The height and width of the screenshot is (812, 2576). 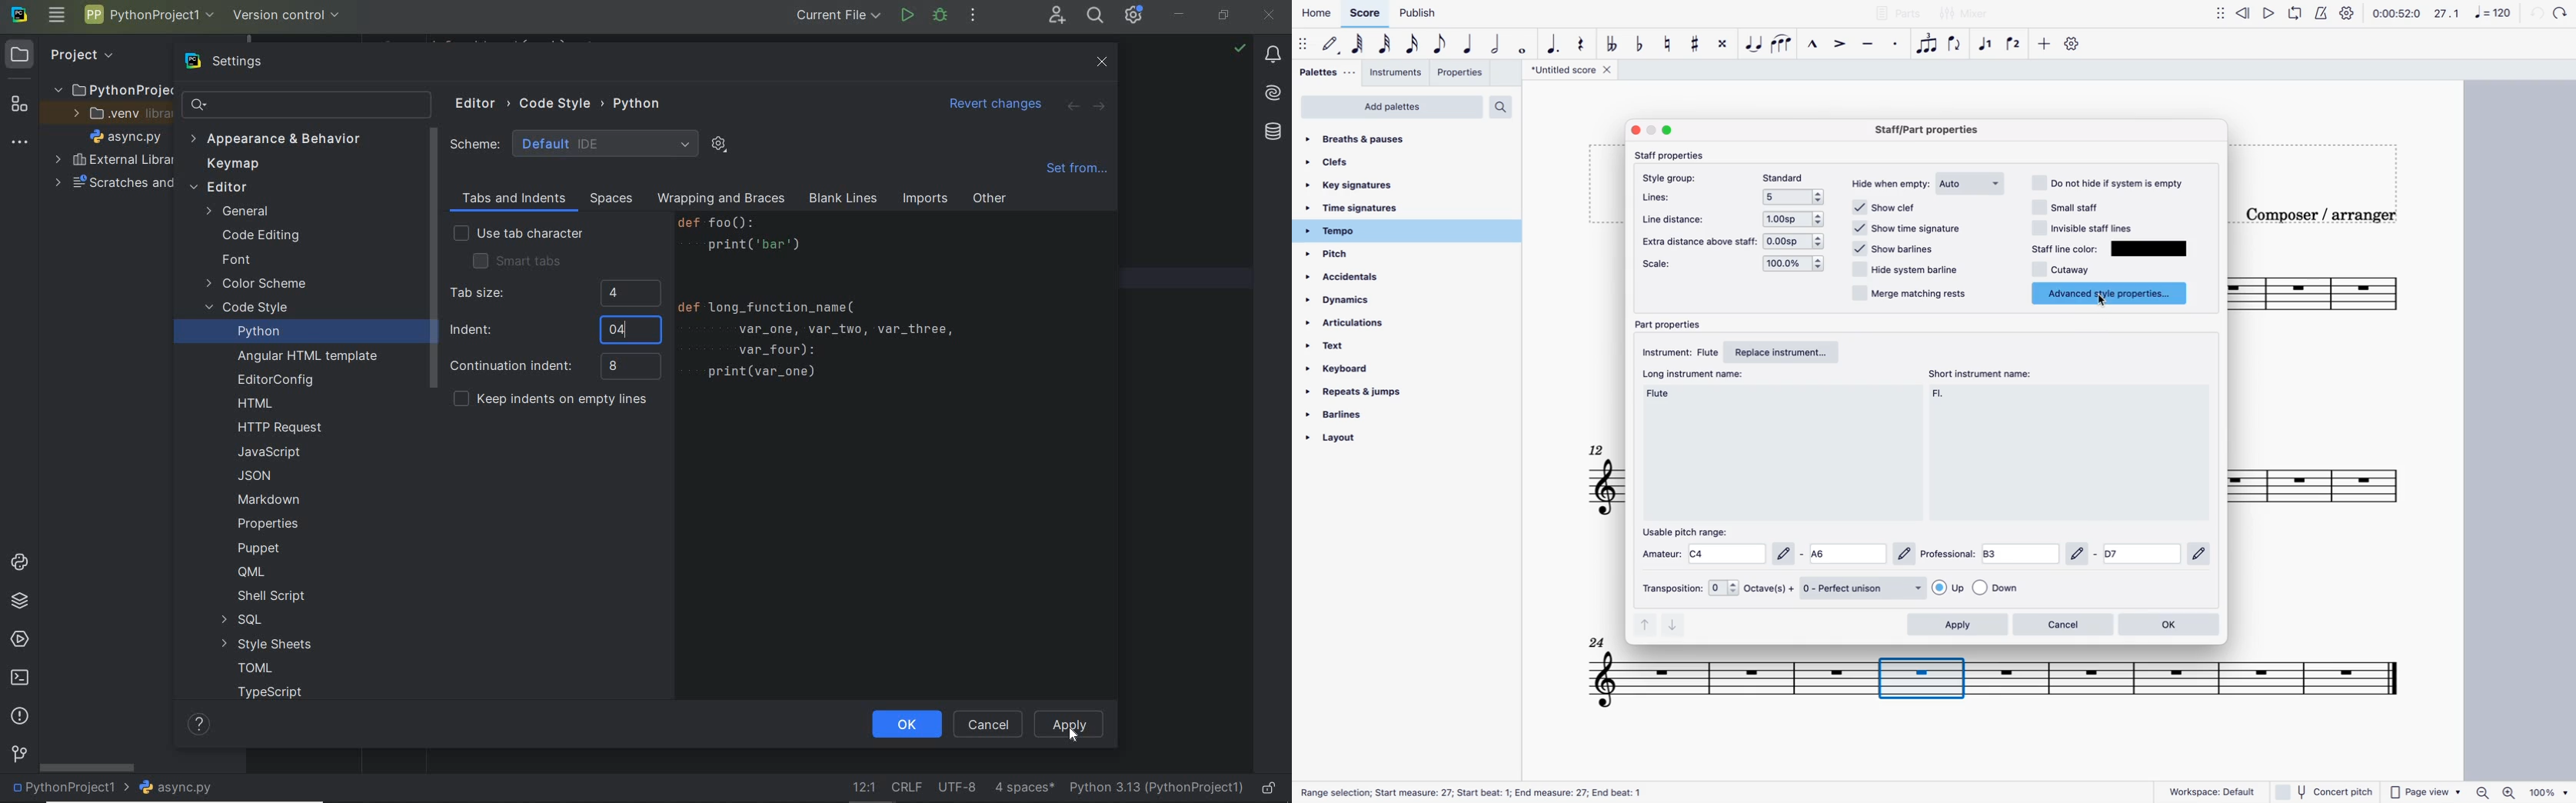 What do you see at coordinates (1469, 43) in the screenshot?
I see `quarter note` at bounding box center [1469, 43].